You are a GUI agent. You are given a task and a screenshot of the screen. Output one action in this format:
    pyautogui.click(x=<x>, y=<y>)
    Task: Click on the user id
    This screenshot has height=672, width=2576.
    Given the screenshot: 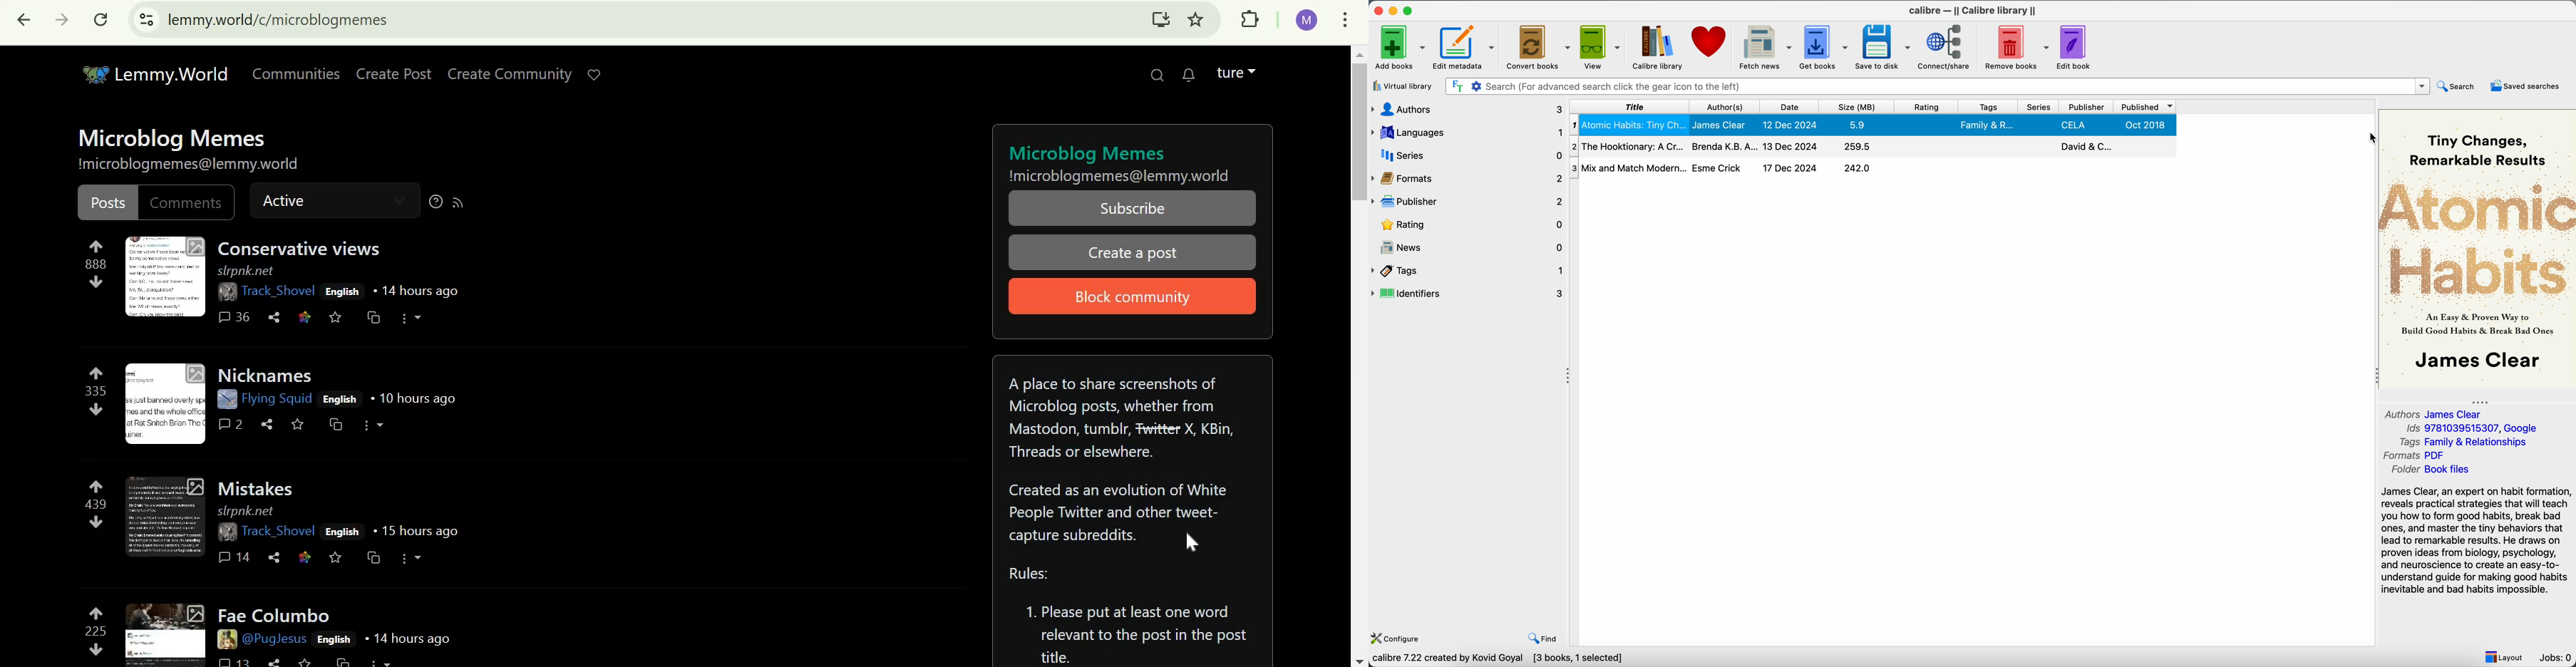 What is the action you would take?
    pyautogui.click(x=1308, y=24)
    